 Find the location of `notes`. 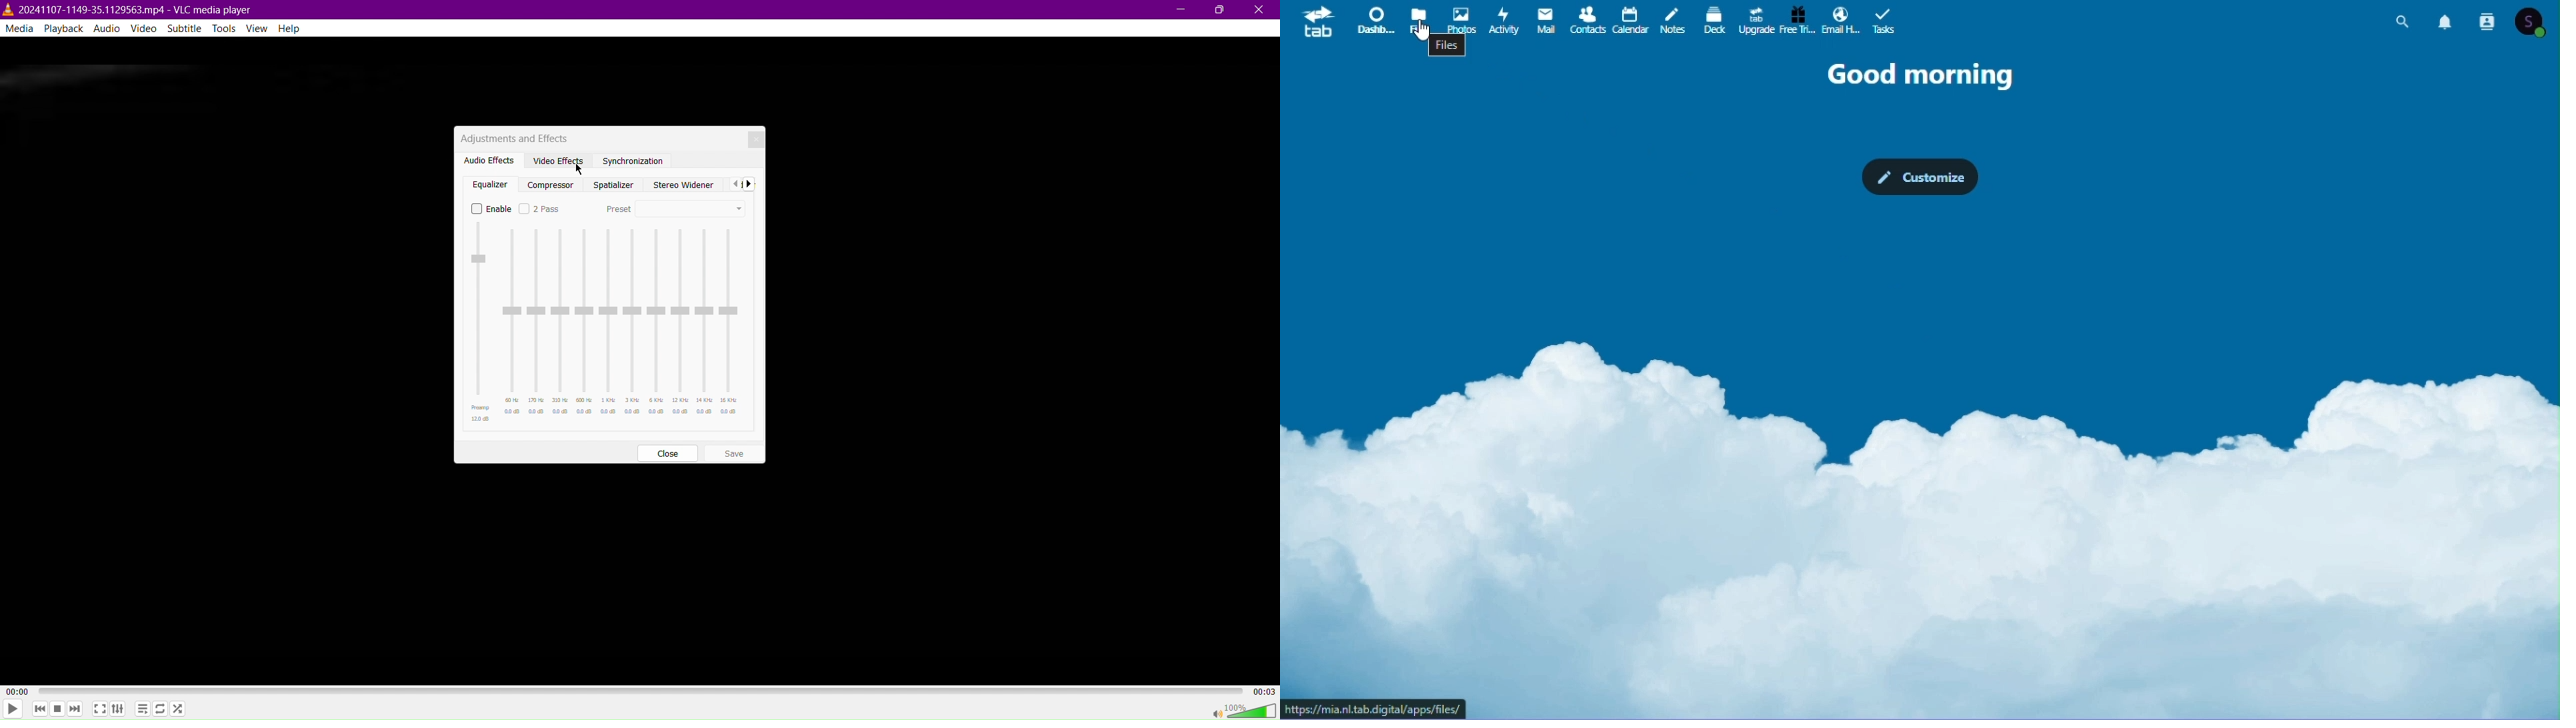

notes is located at coordinates (1670, 22).